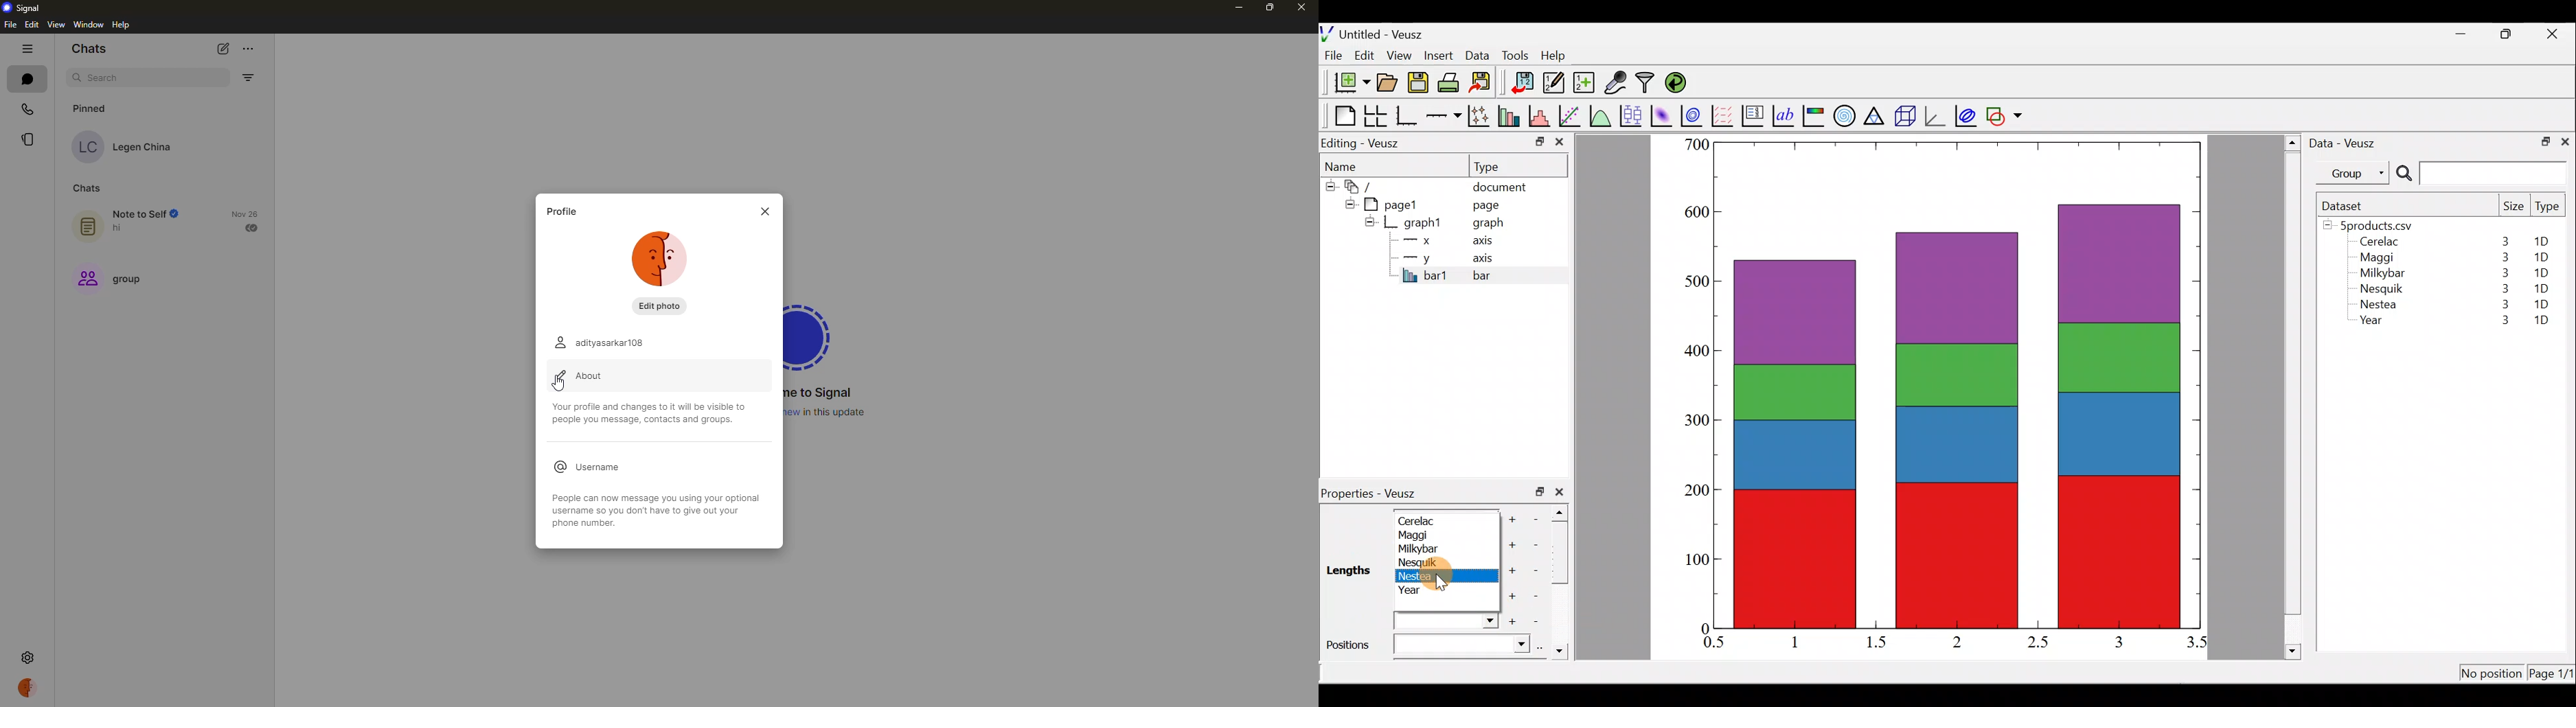  What do you see at coordinates (25, 7) in the screenshot?
I see `signal` at bounding box center [25, 7].